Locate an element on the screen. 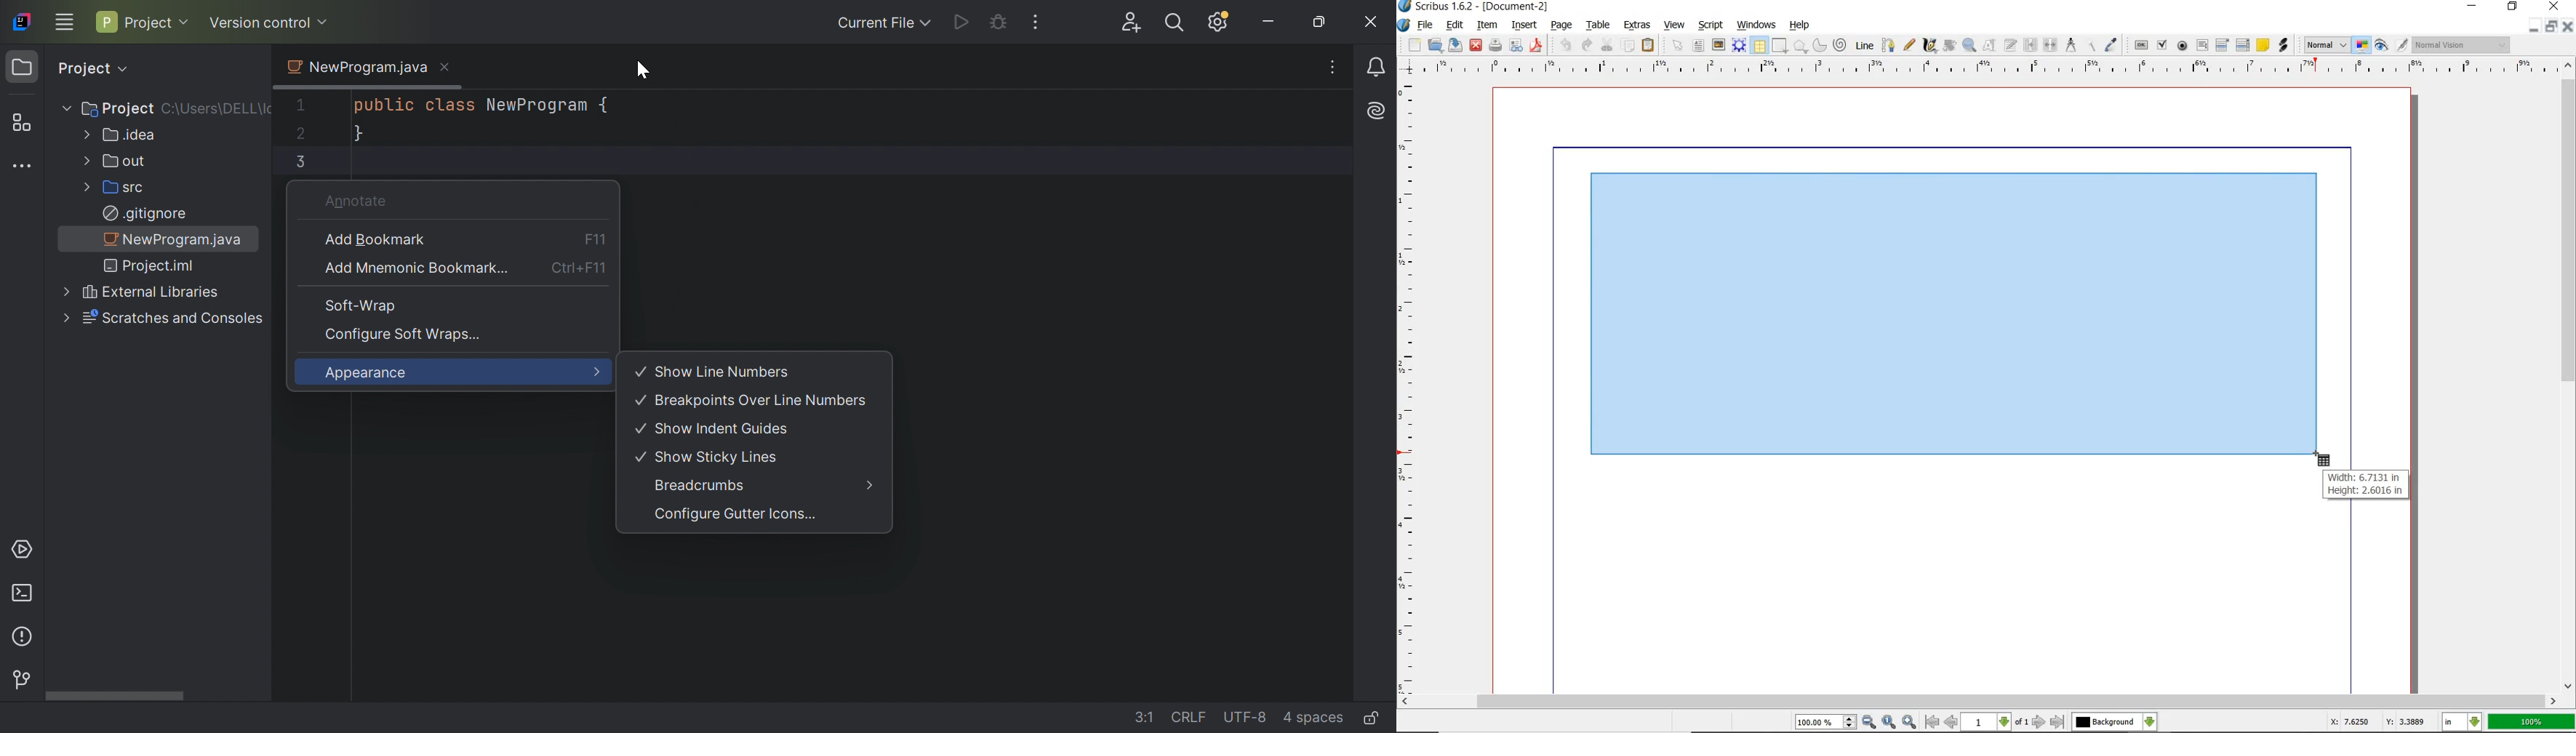 The height and width of the screenshot is (756, 2576). visual appearance of the display is located at coordinates (2464, 44).